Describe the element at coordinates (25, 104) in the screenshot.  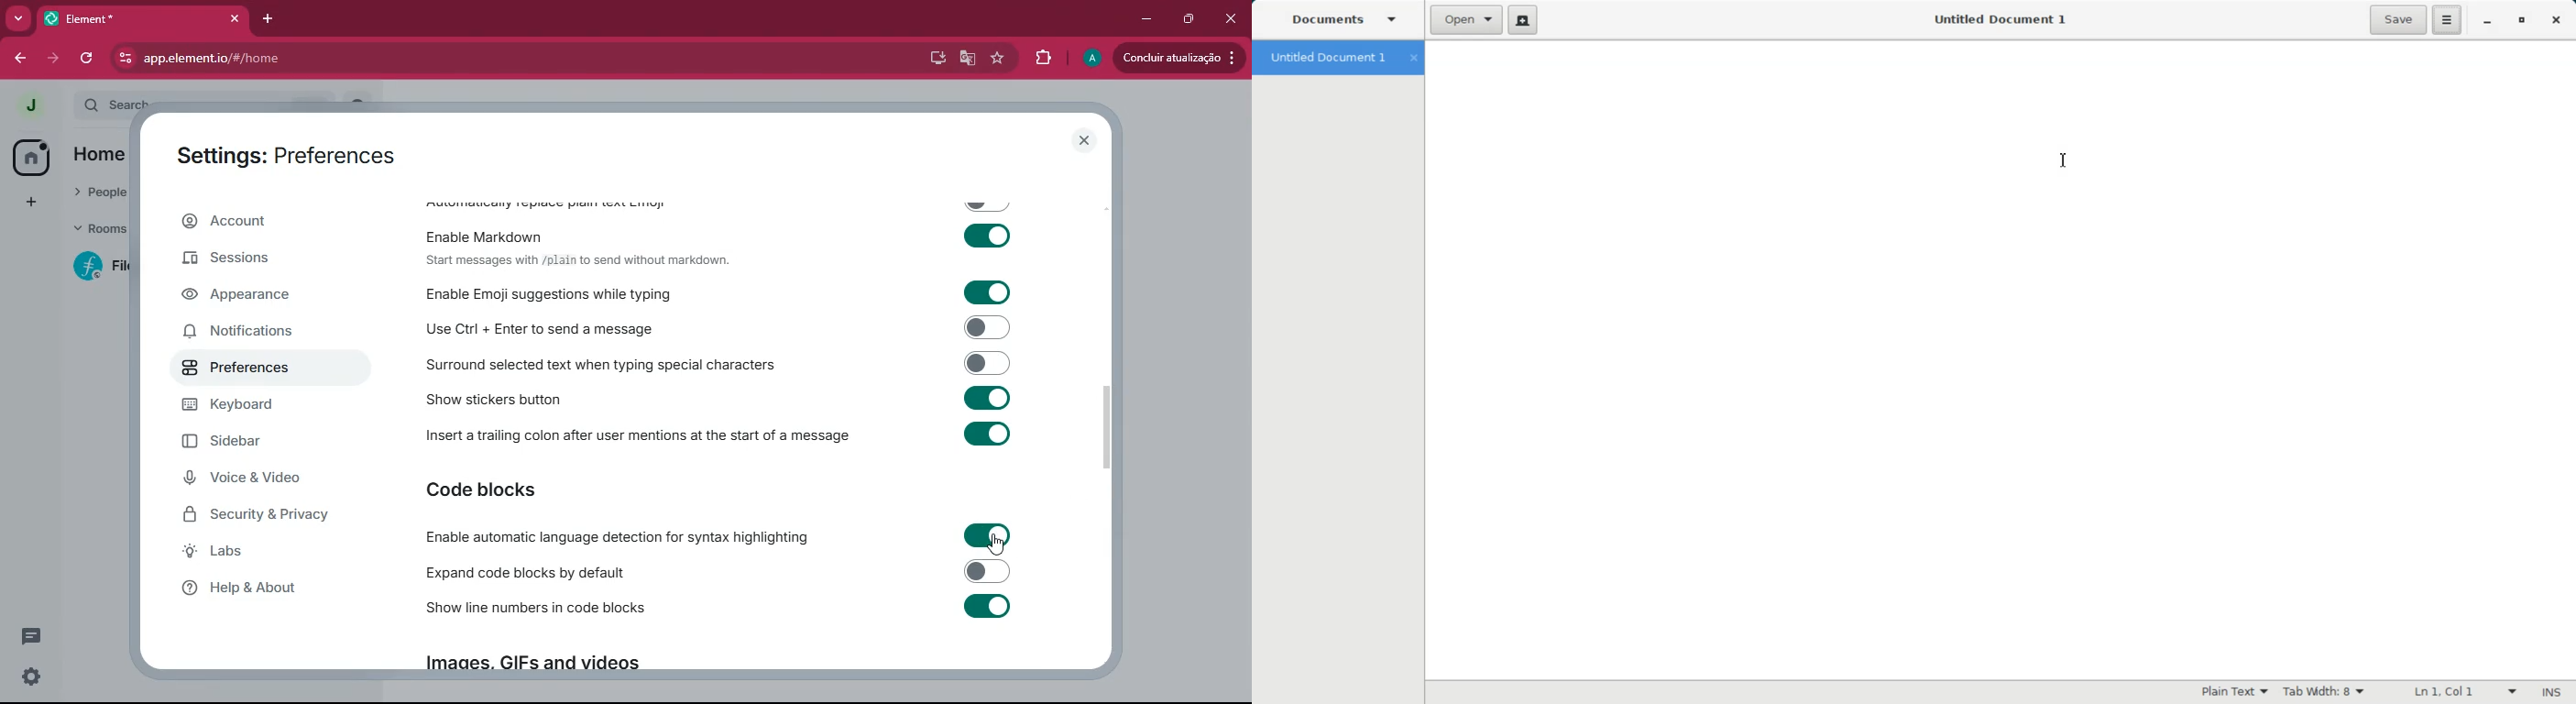
I see `profile picture` at that location.